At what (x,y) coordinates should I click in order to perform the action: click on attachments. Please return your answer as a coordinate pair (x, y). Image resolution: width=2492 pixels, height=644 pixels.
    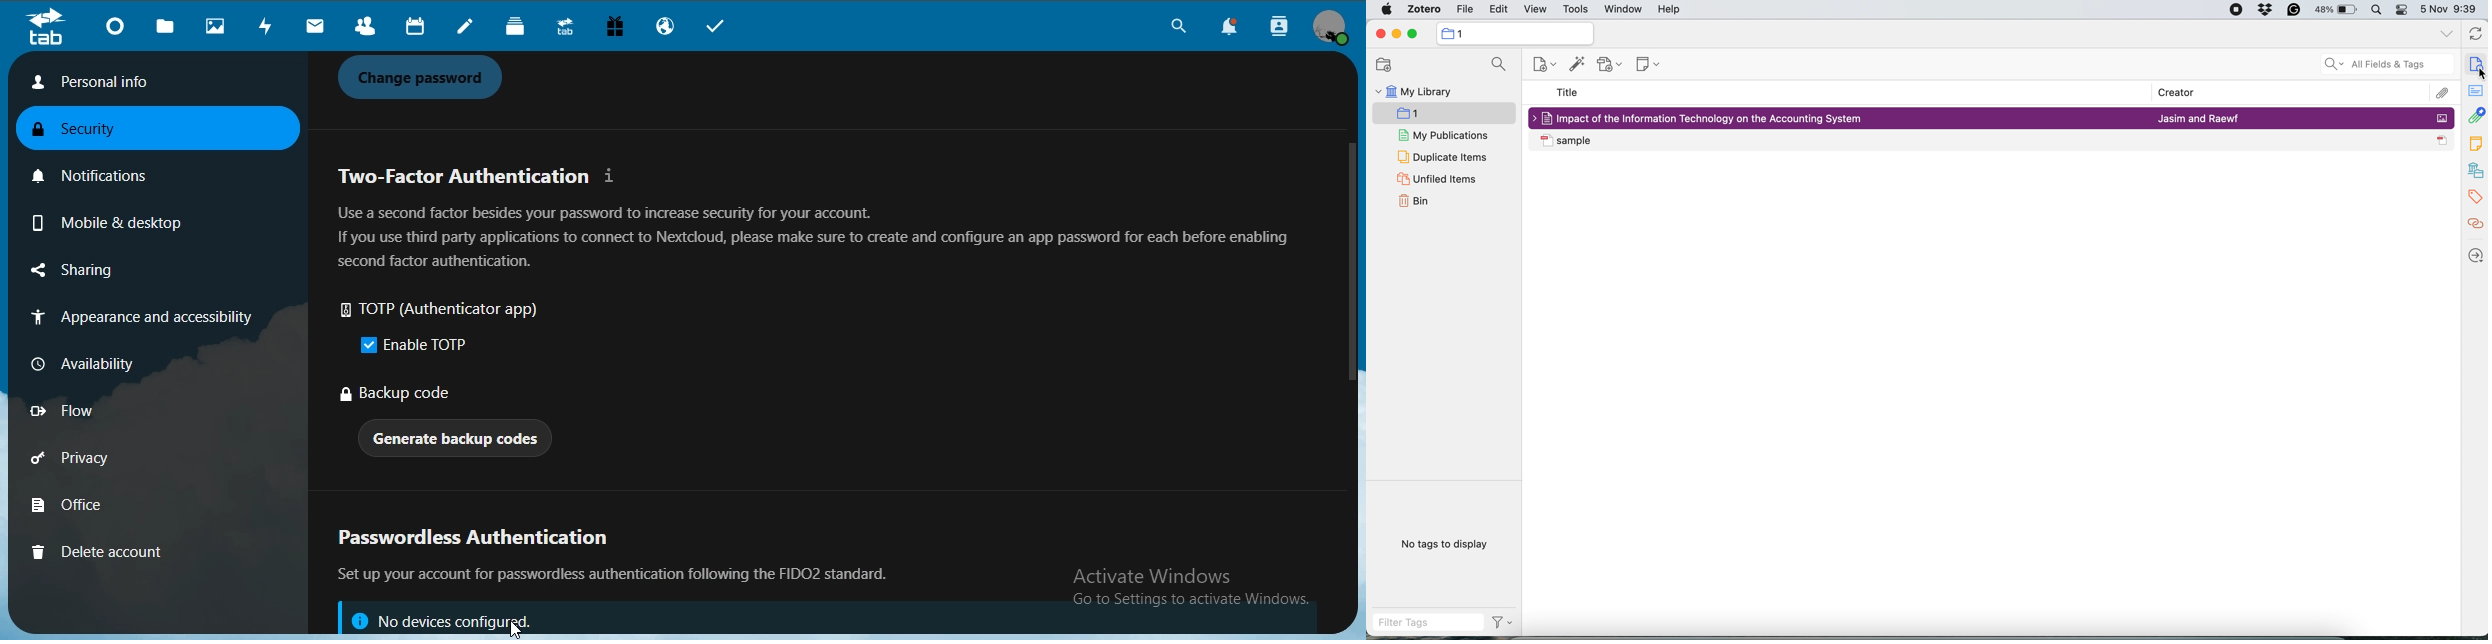
    Looking at the image, I should click on (2442, 93).